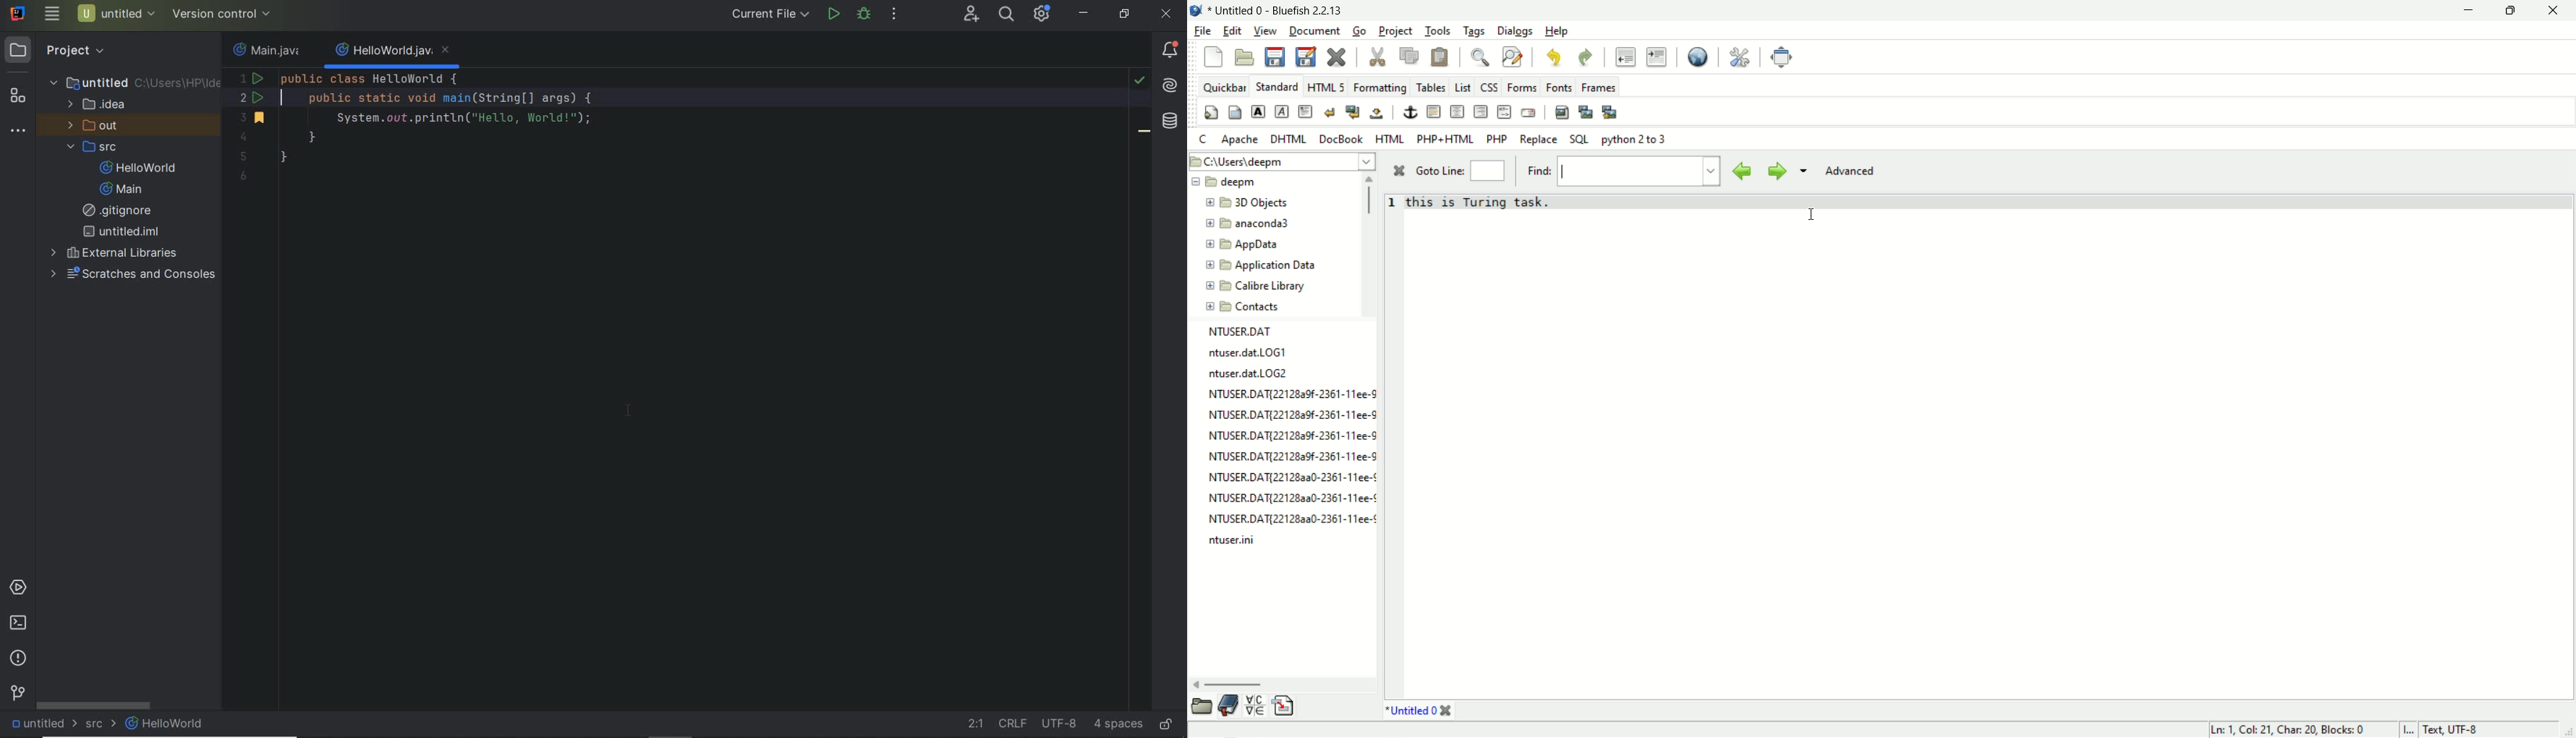 The image size is (2576, 756). I want to click on formatting, so click(1382, 89).